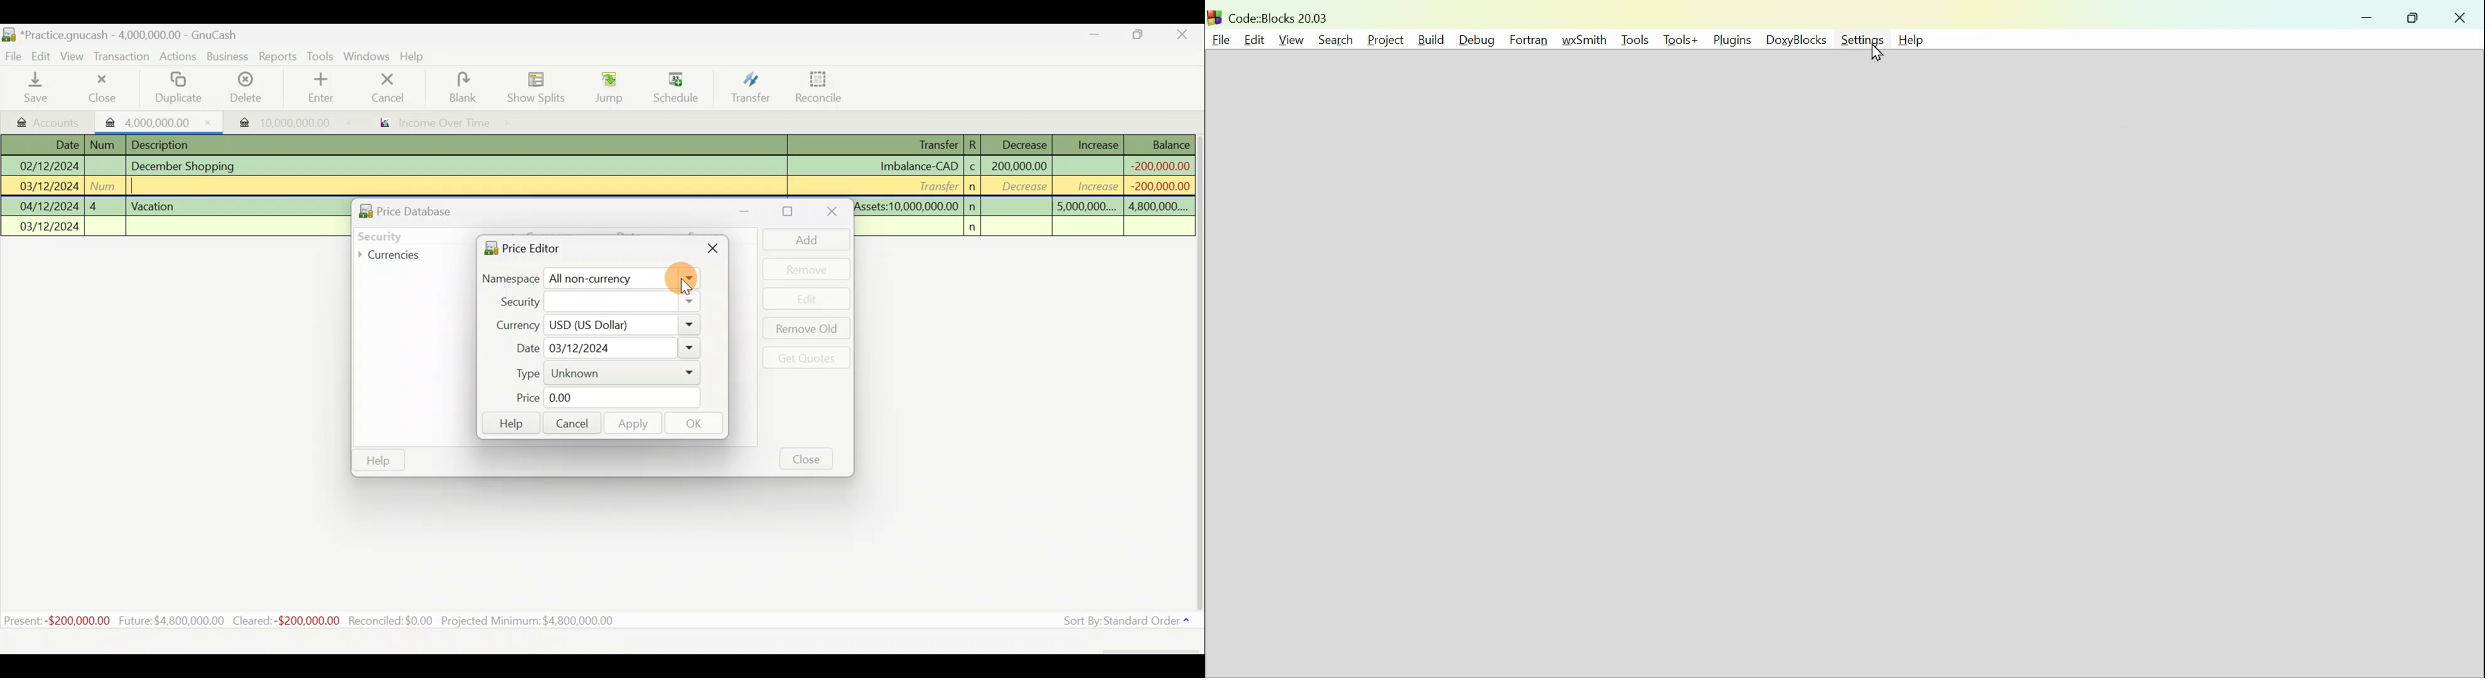 The height and width of the screenshot is (700, 2492). What do you see at coordinates (321, 55) in the screenshot?
I see `Tools` at bounding box center [321, 55].